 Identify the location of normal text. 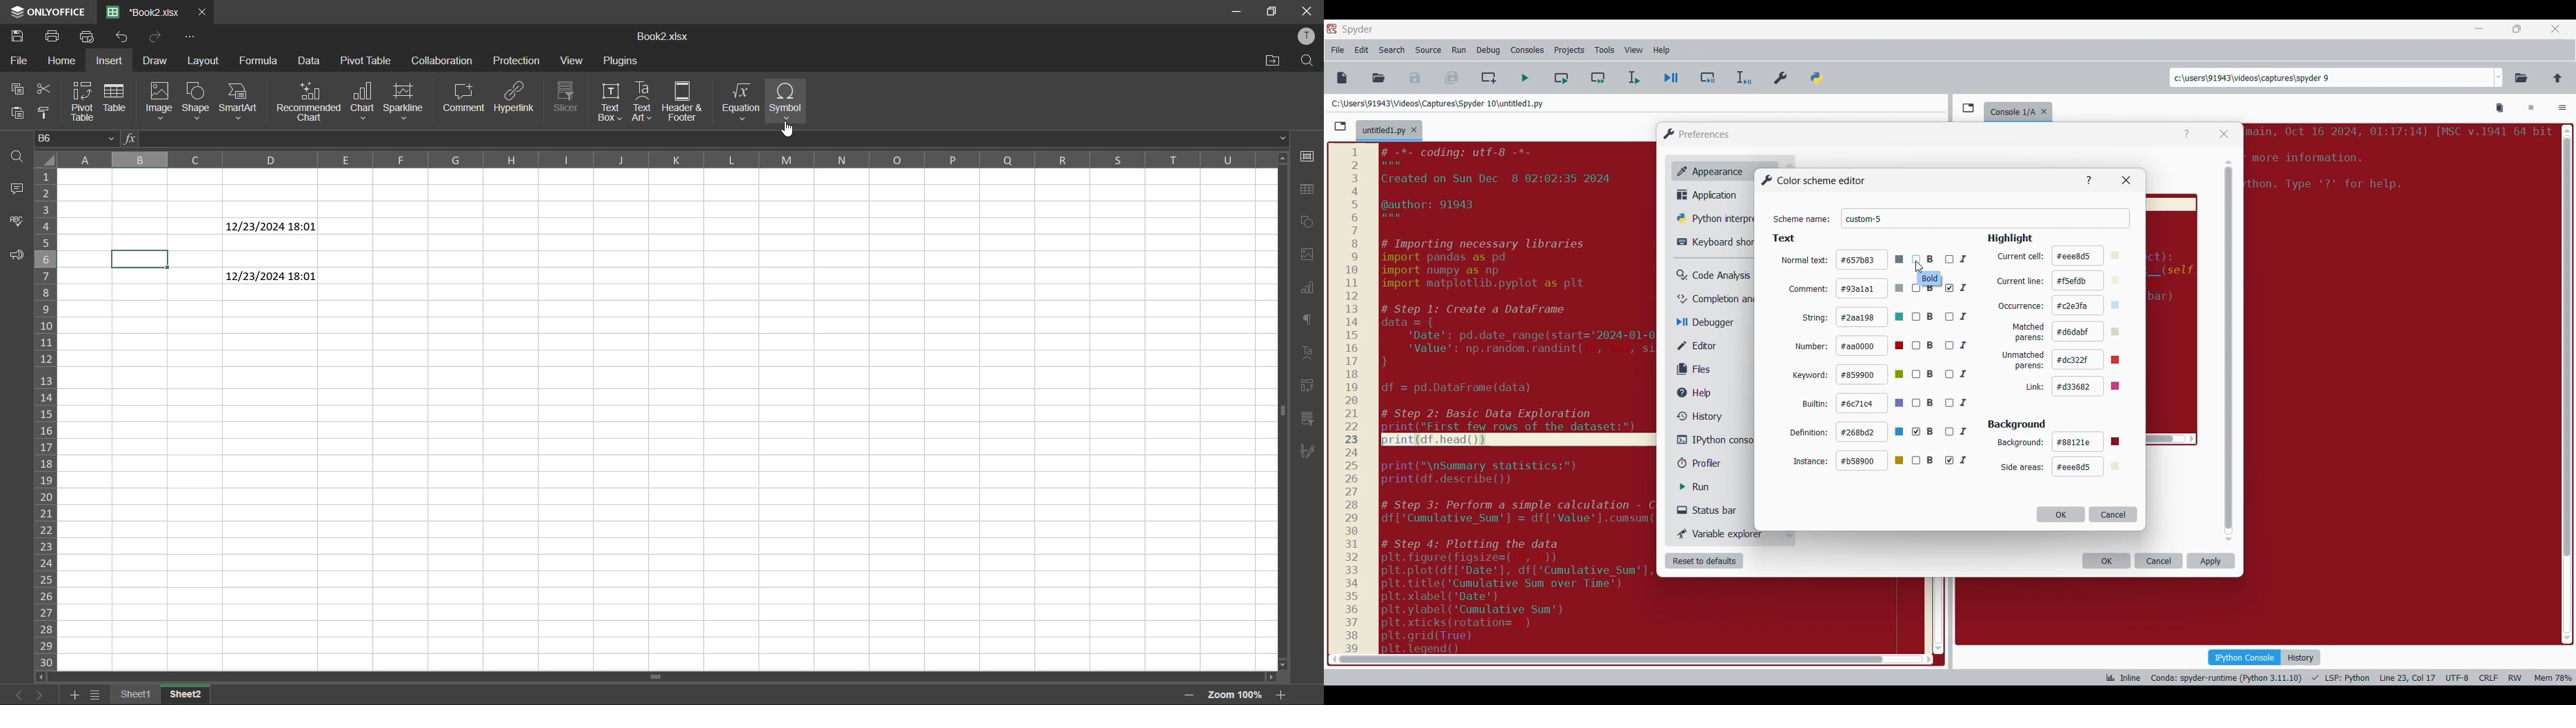
(1804, 262).